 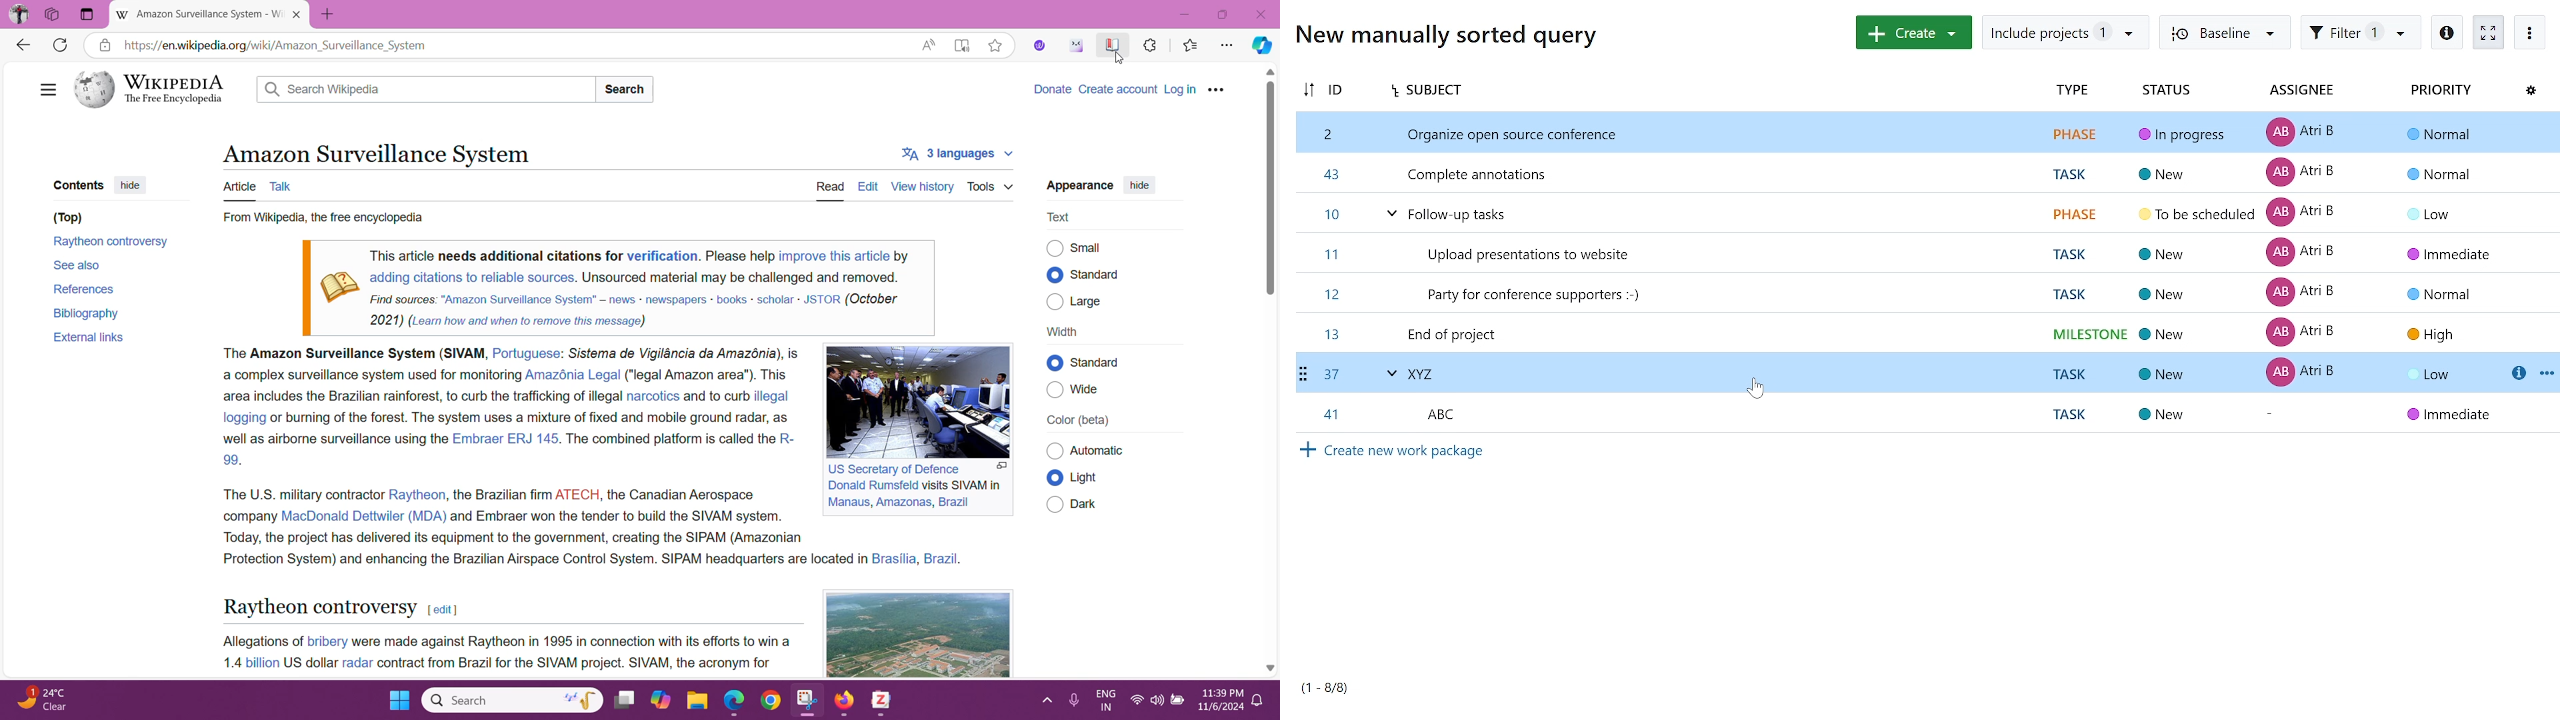 What do you see at coordinates (662, 255) in the screenshot?
I see `verification` at bounding box center [662, 255].